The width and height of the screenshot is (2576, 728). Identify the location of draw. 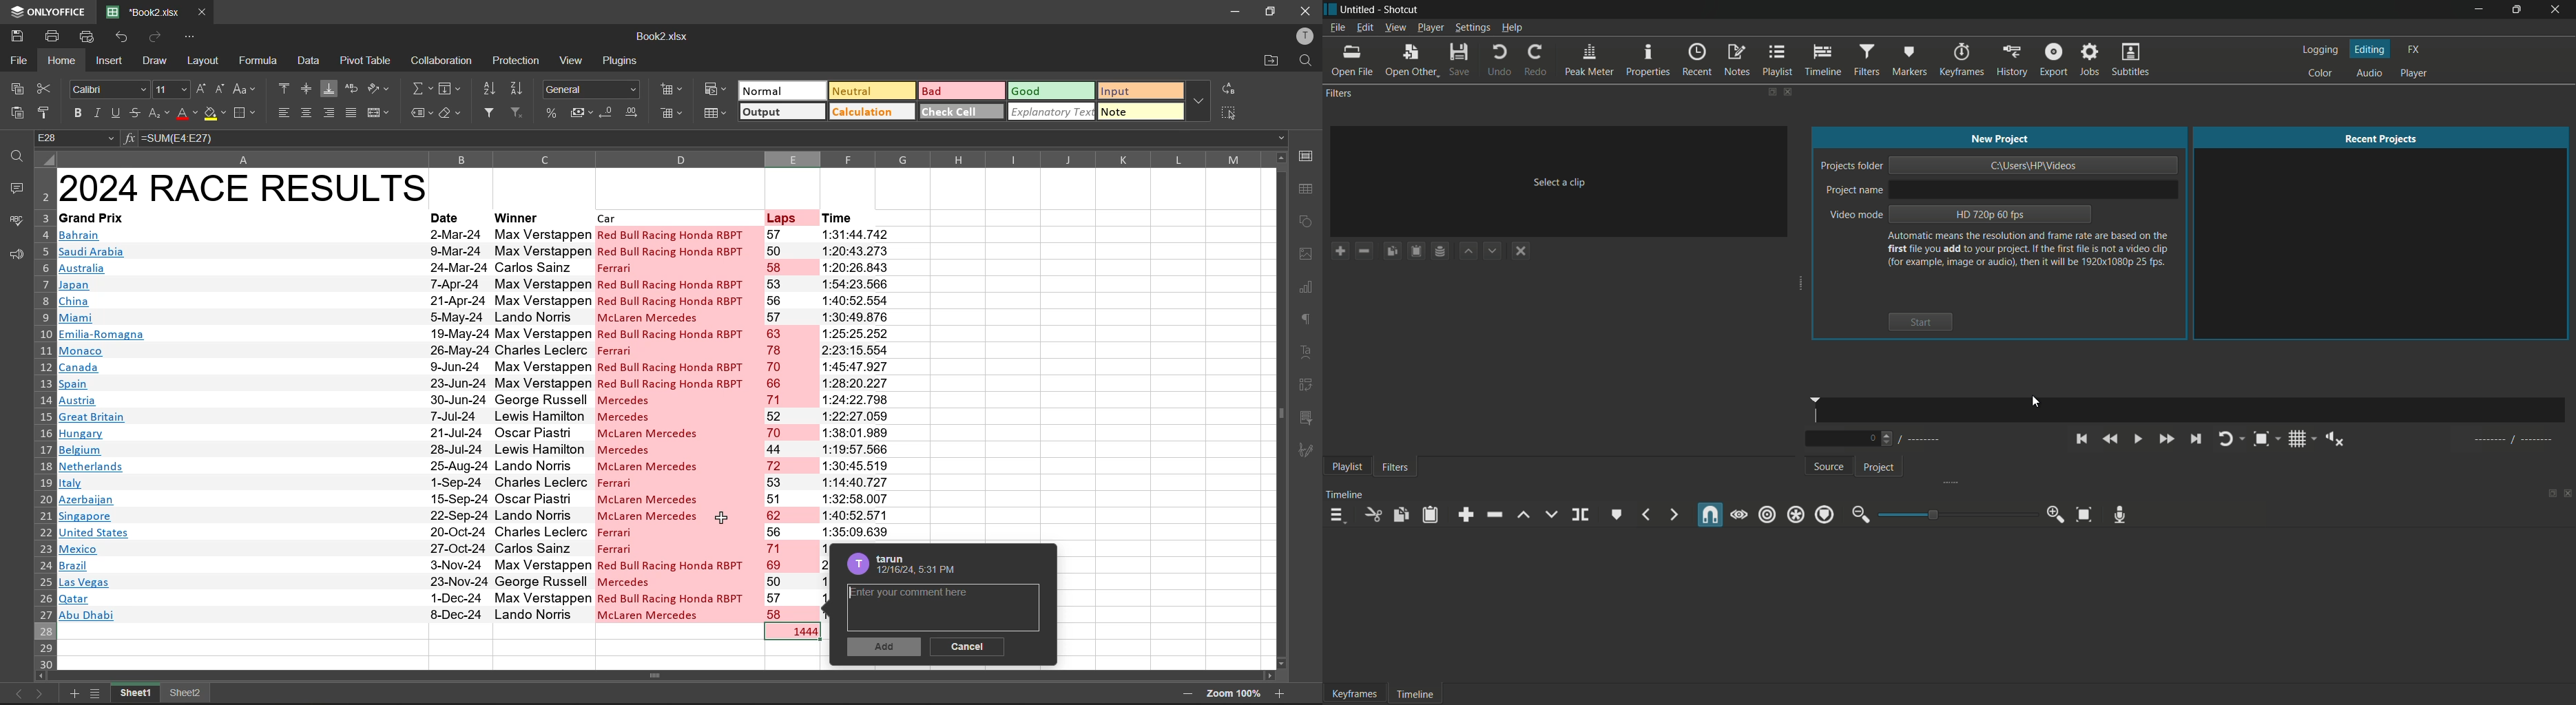
(158, 63).